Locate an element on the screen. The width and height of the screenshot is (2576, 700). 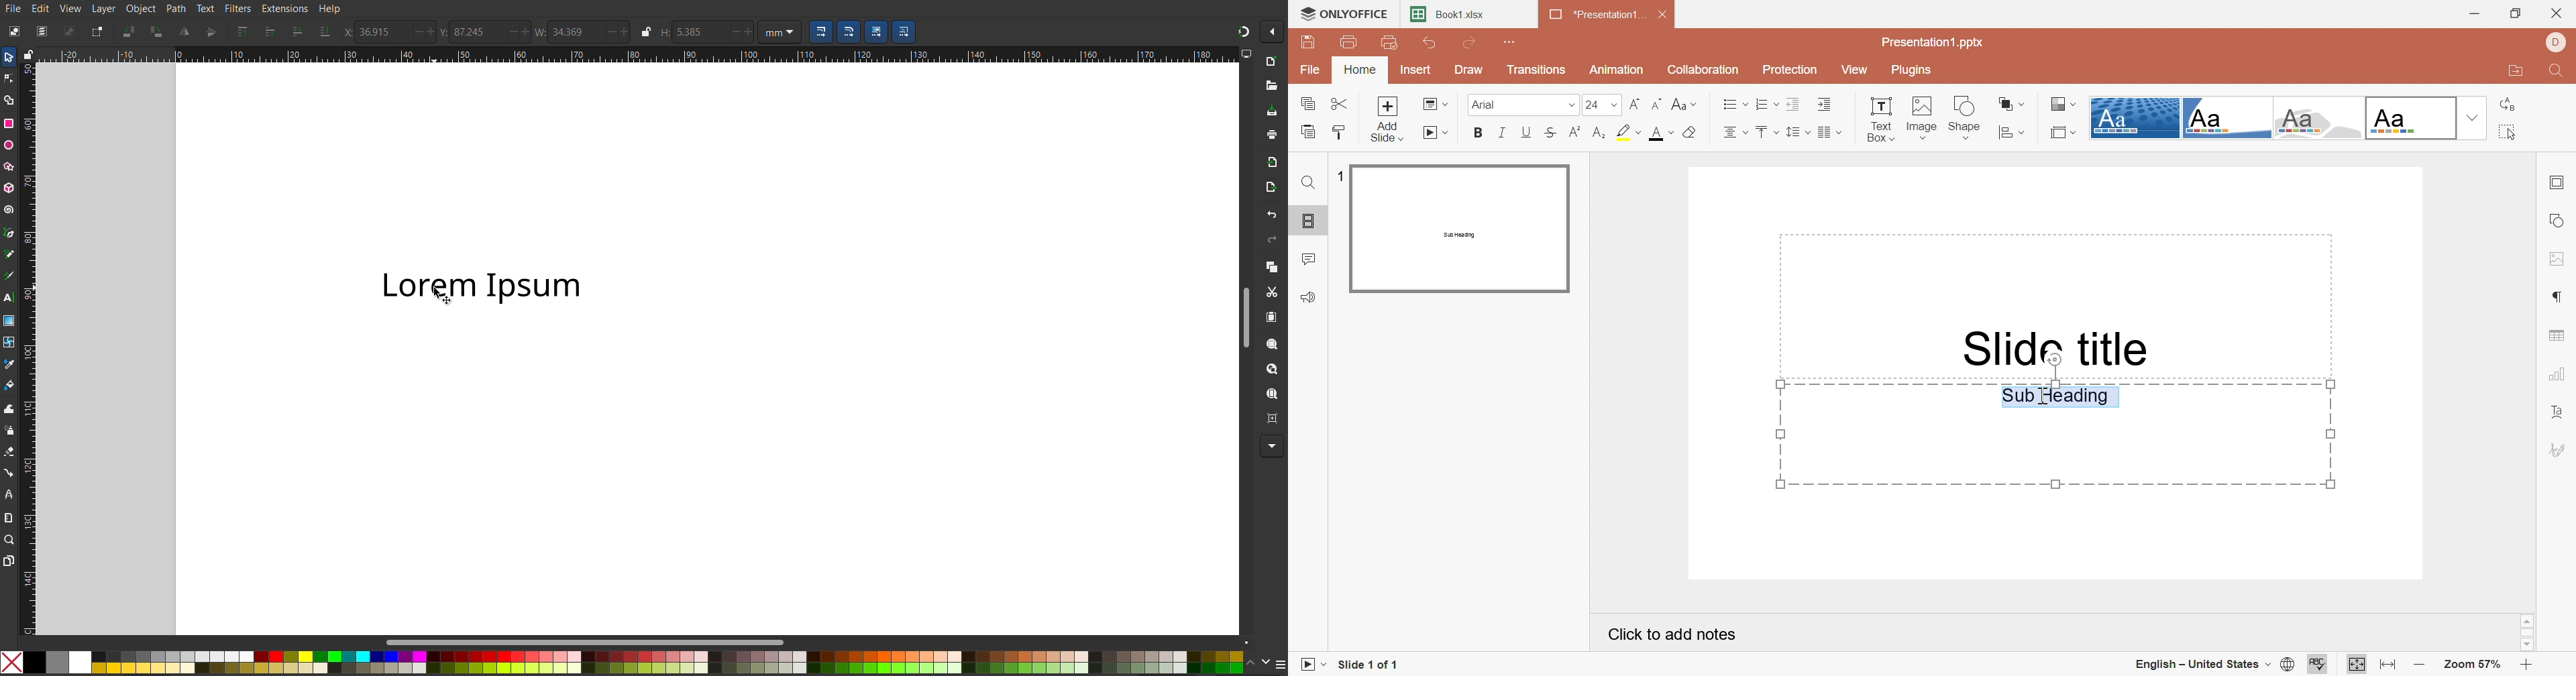
Select is located at coordinates (12, 56).